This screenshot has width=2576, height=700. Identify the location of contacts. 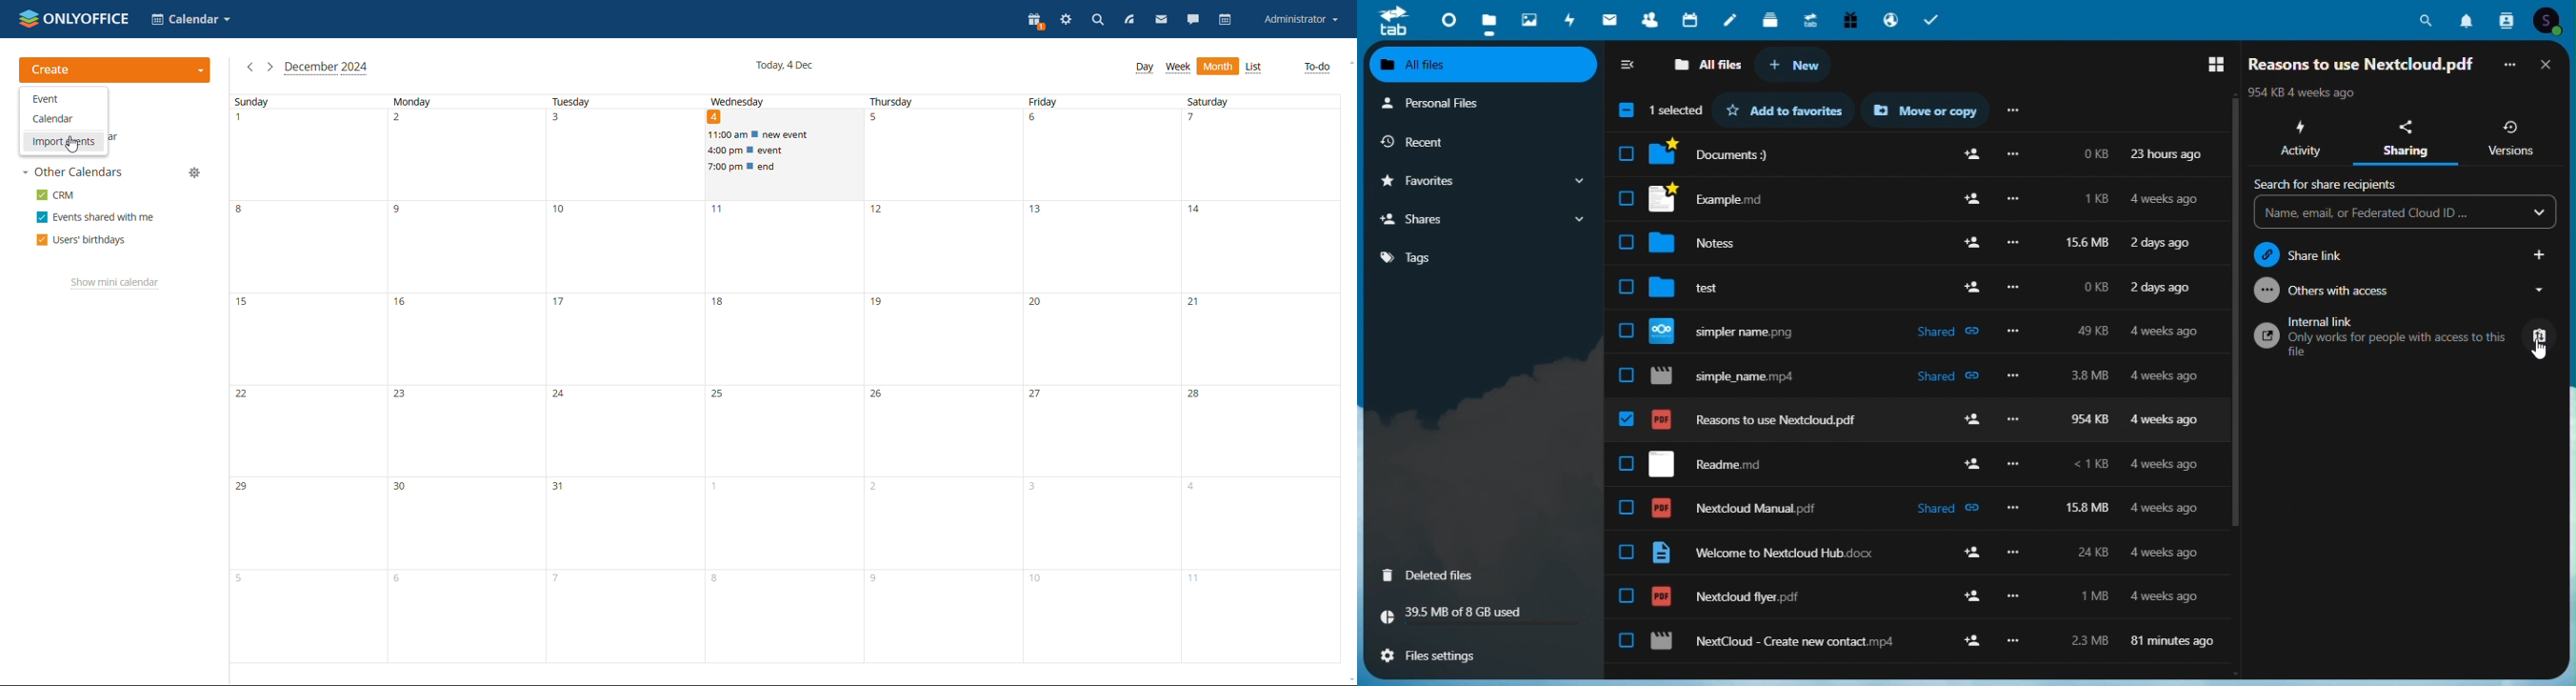
(2505, 19).